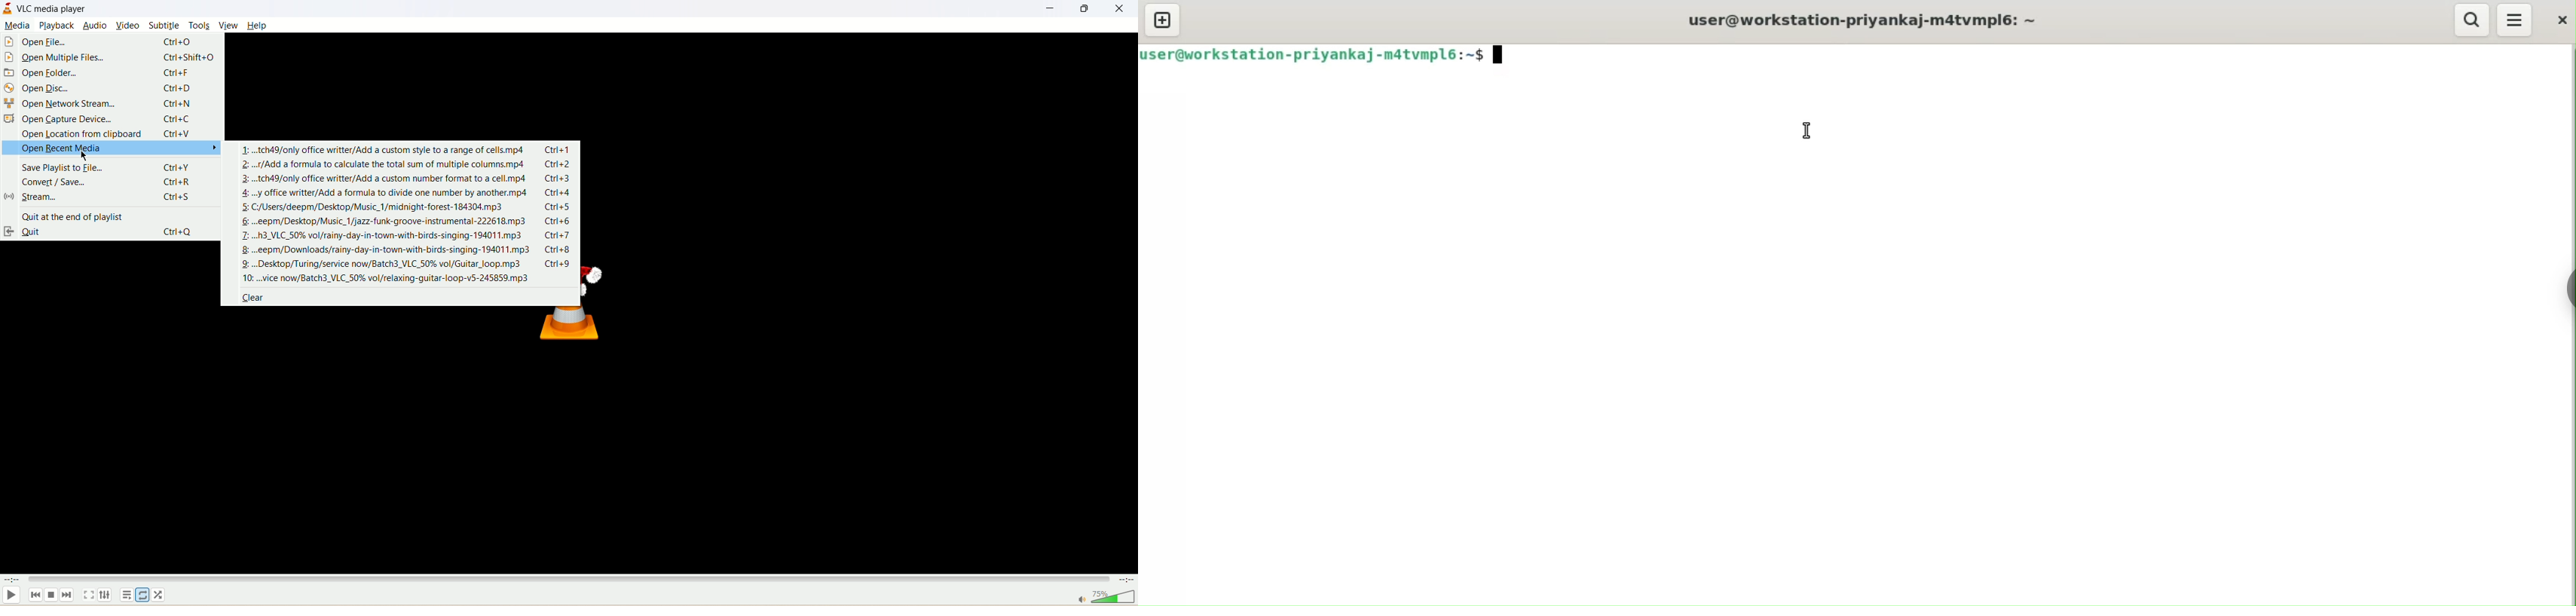 Image resolution: width=2576 pixels, height=616 pixels. I want to click on media, so click(18, 25).